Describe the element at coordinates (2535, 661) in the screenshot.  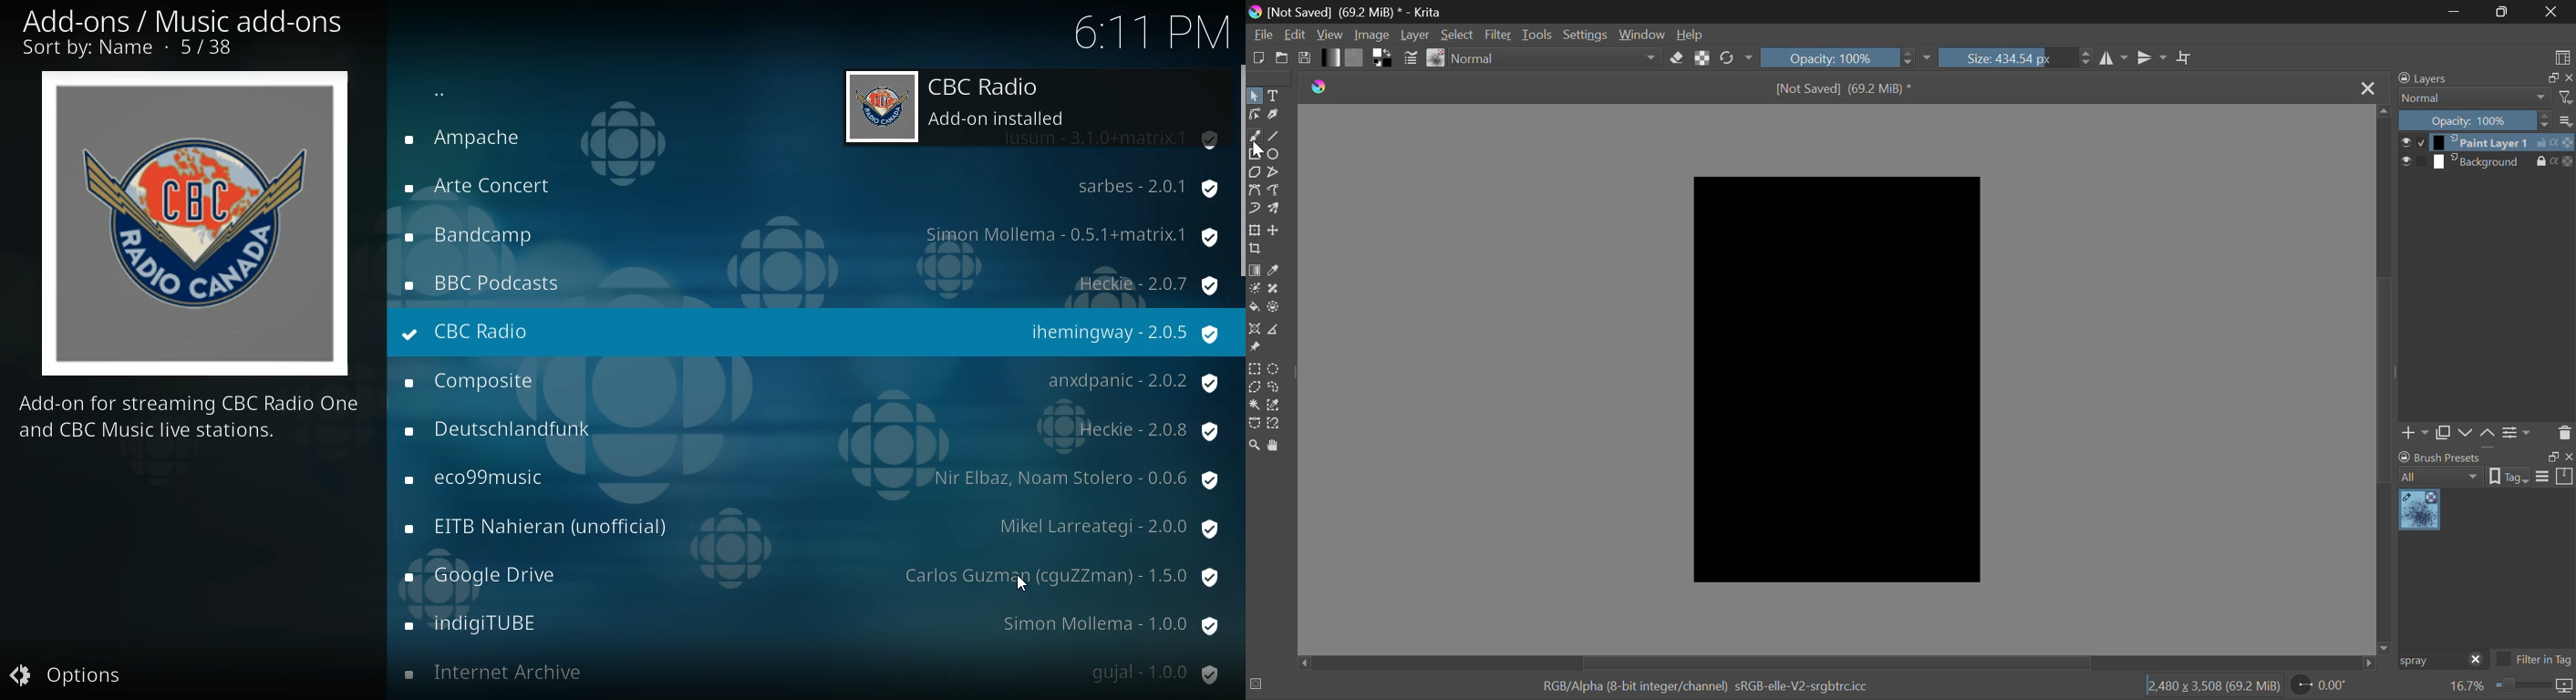
I see `Filter in Tag` at that location.